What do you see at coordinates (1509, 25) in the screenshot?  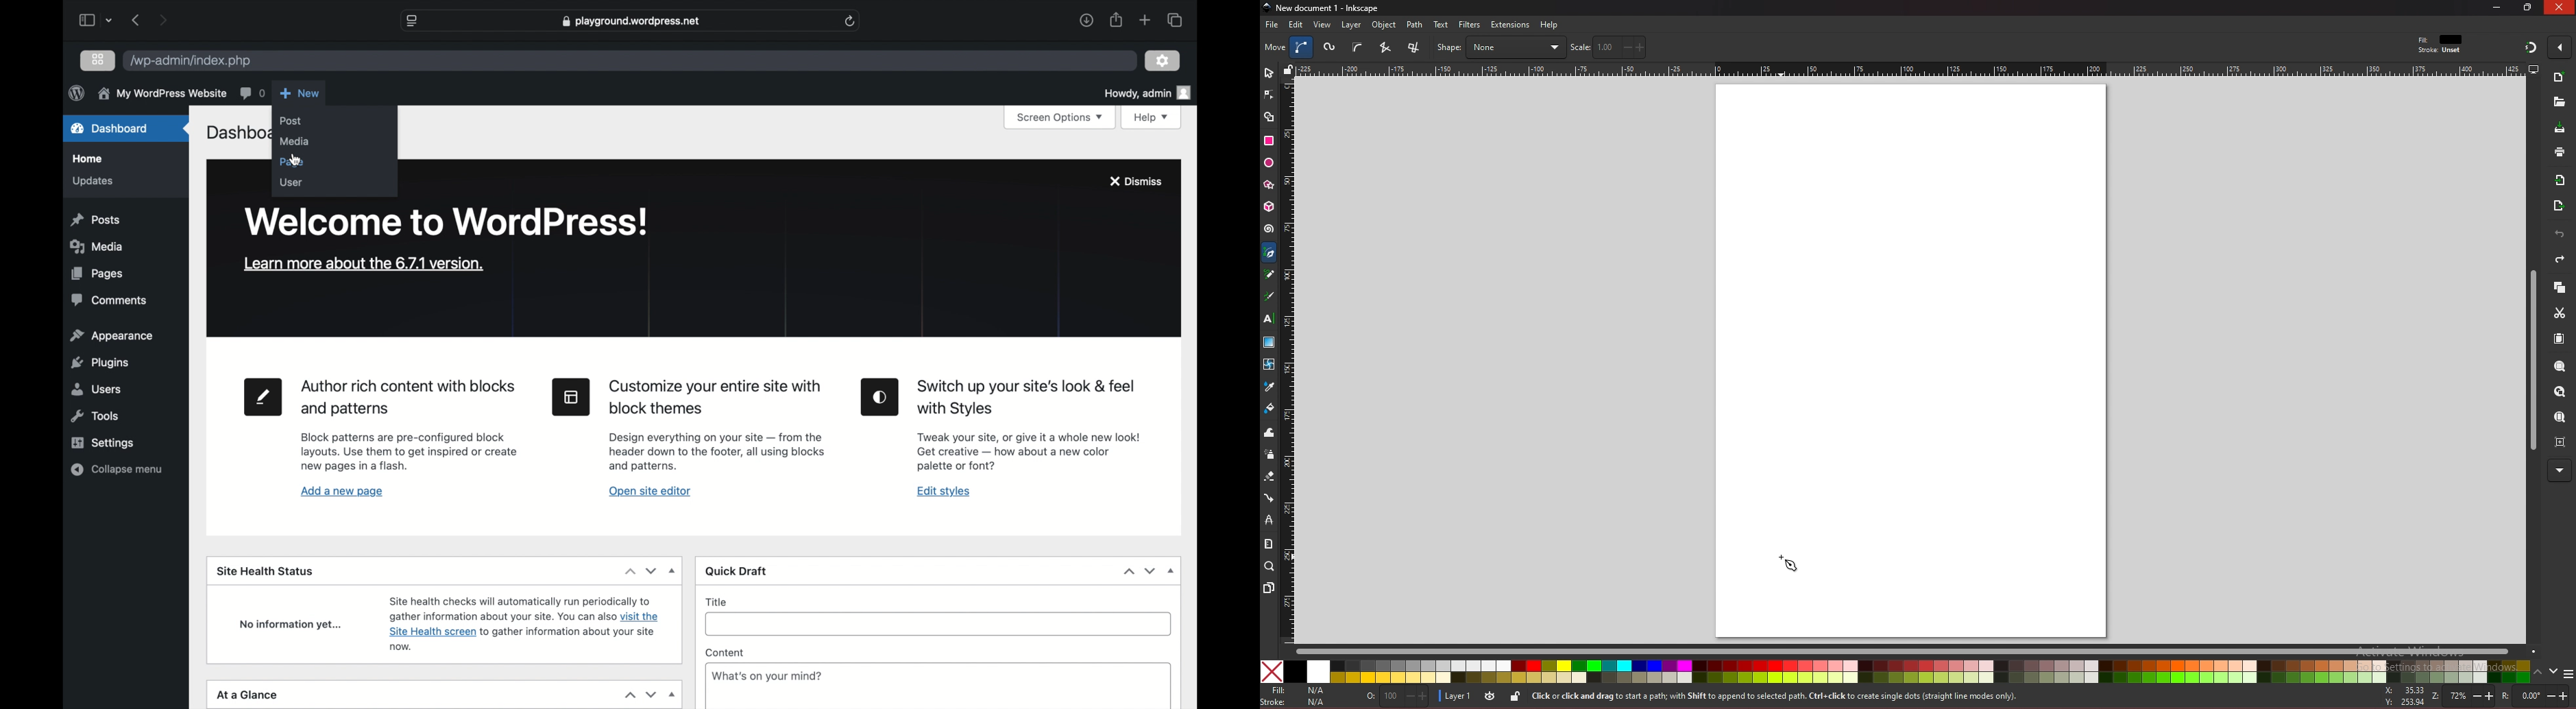 I see `extensions` at bounding box center [1509, 25].